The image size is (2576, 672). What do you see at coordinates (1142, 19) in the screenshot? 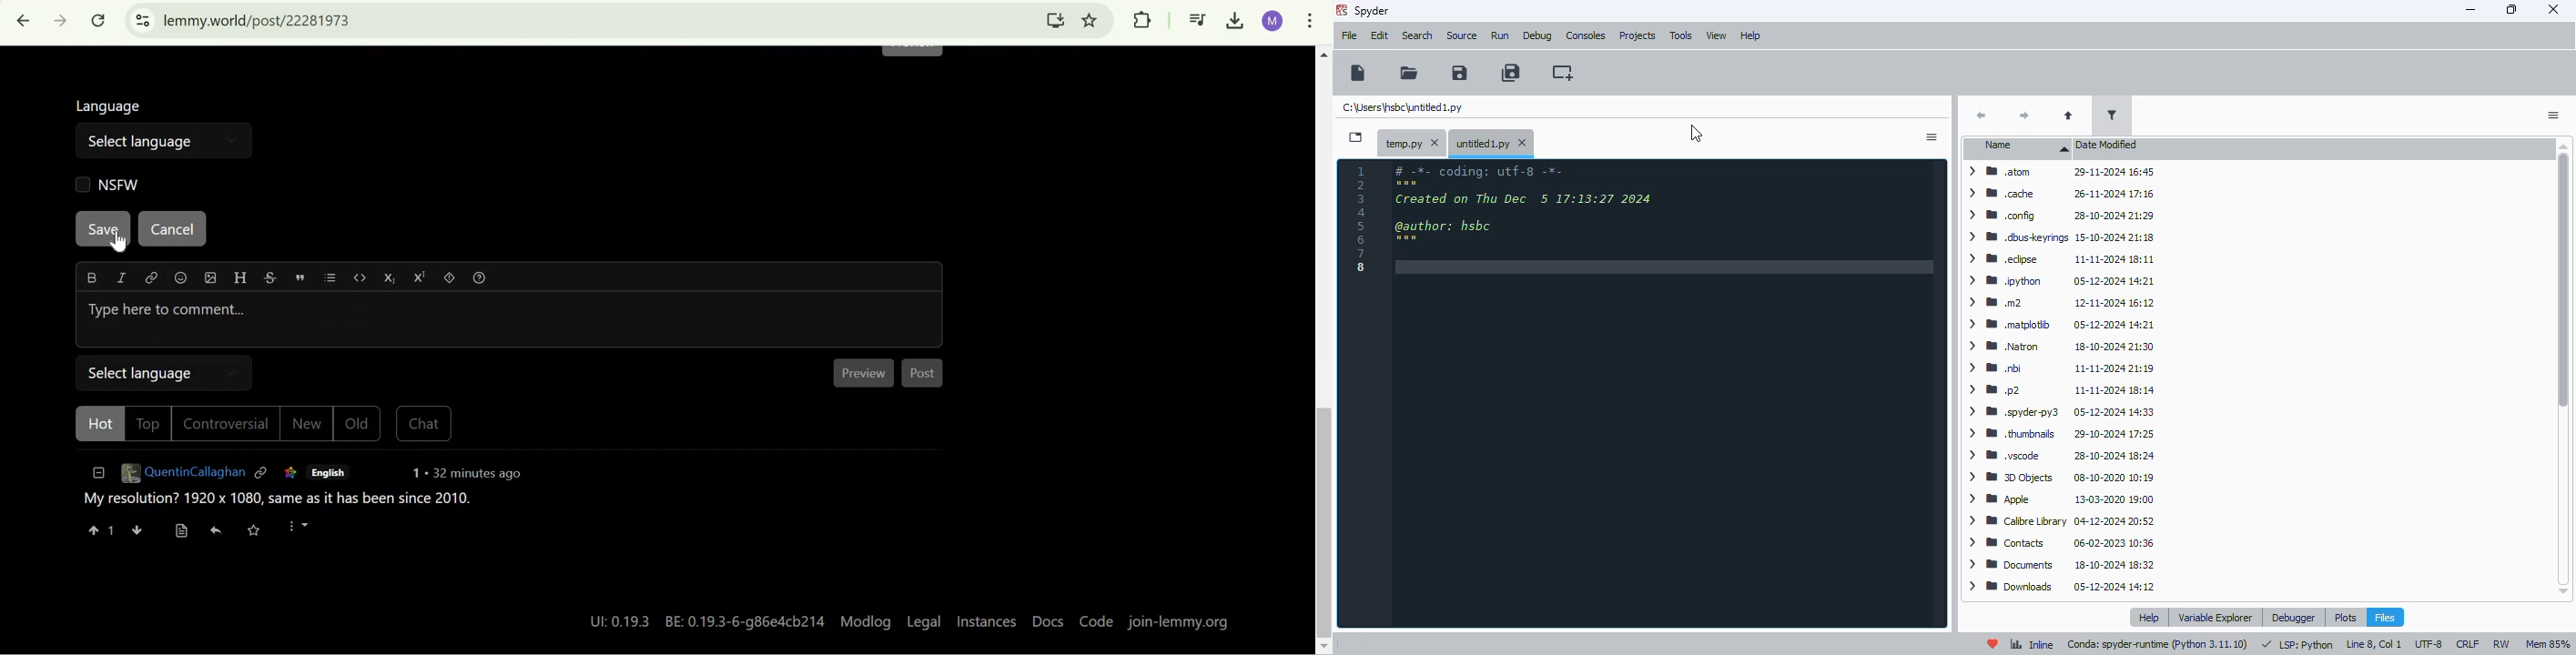
I see `Extensions` at bounding box center [1142, 19].